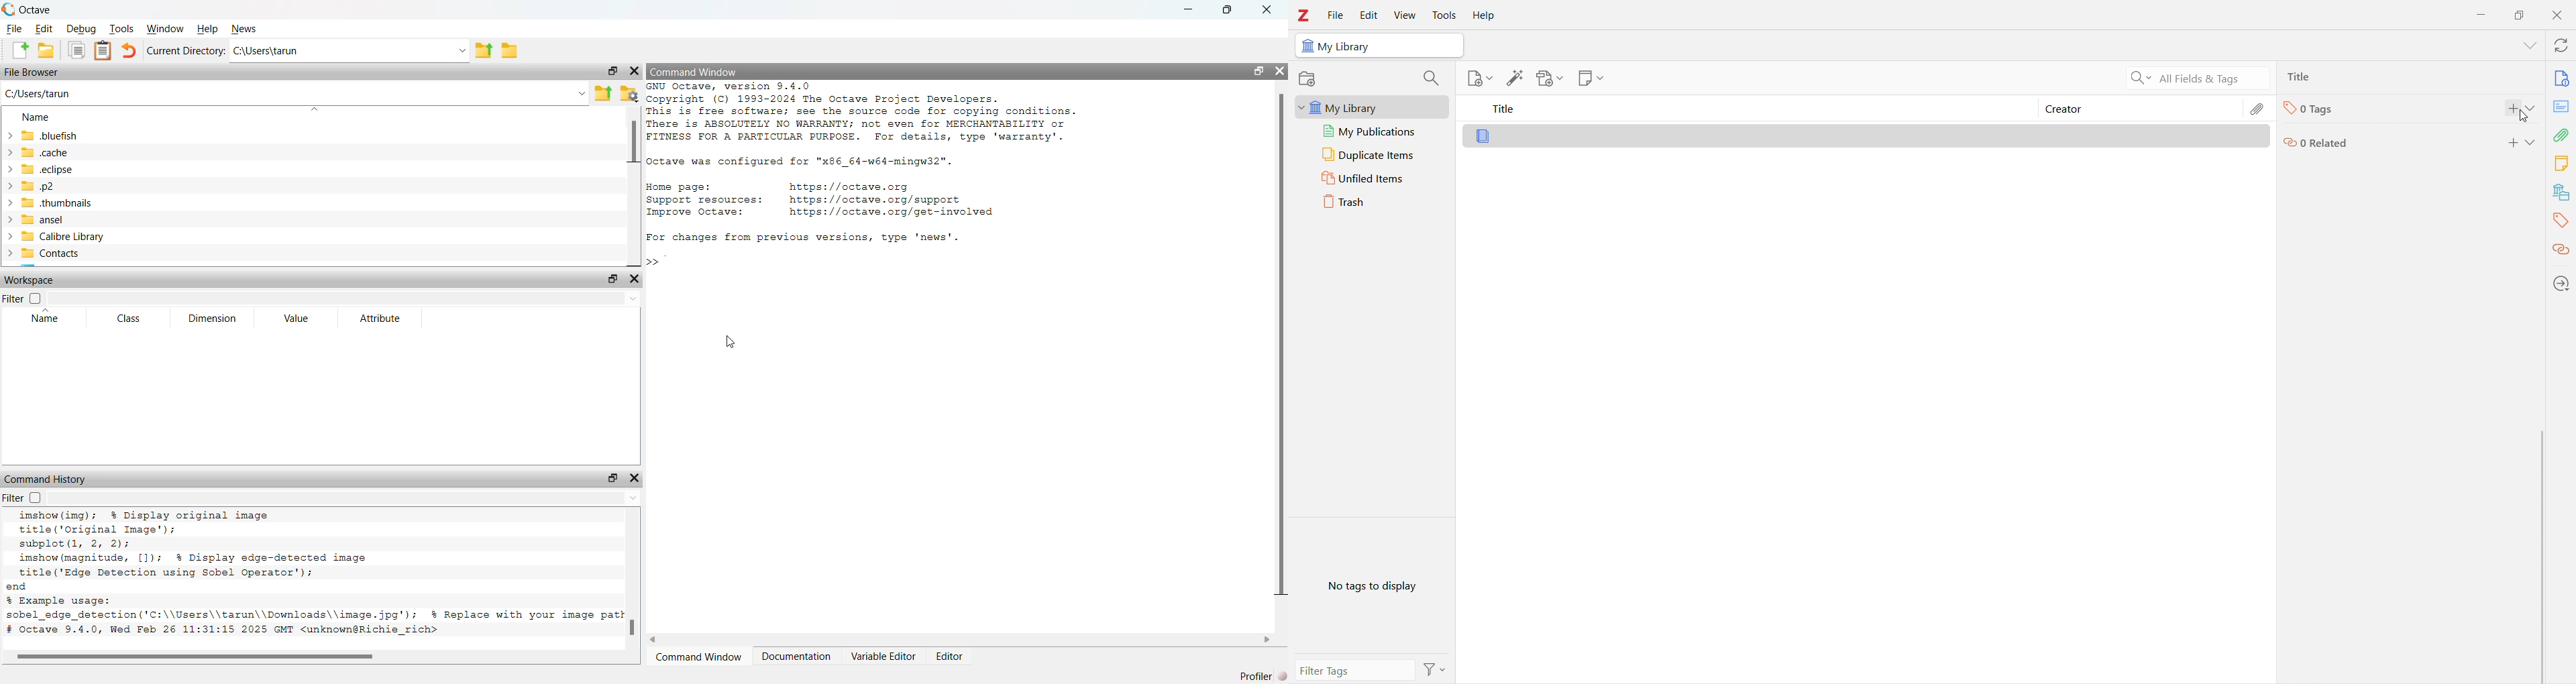 This screenshot has height=700, width=2576. Describe the element at coordinates (1370, 131) in the screenshot. I see `My publications` at that location.